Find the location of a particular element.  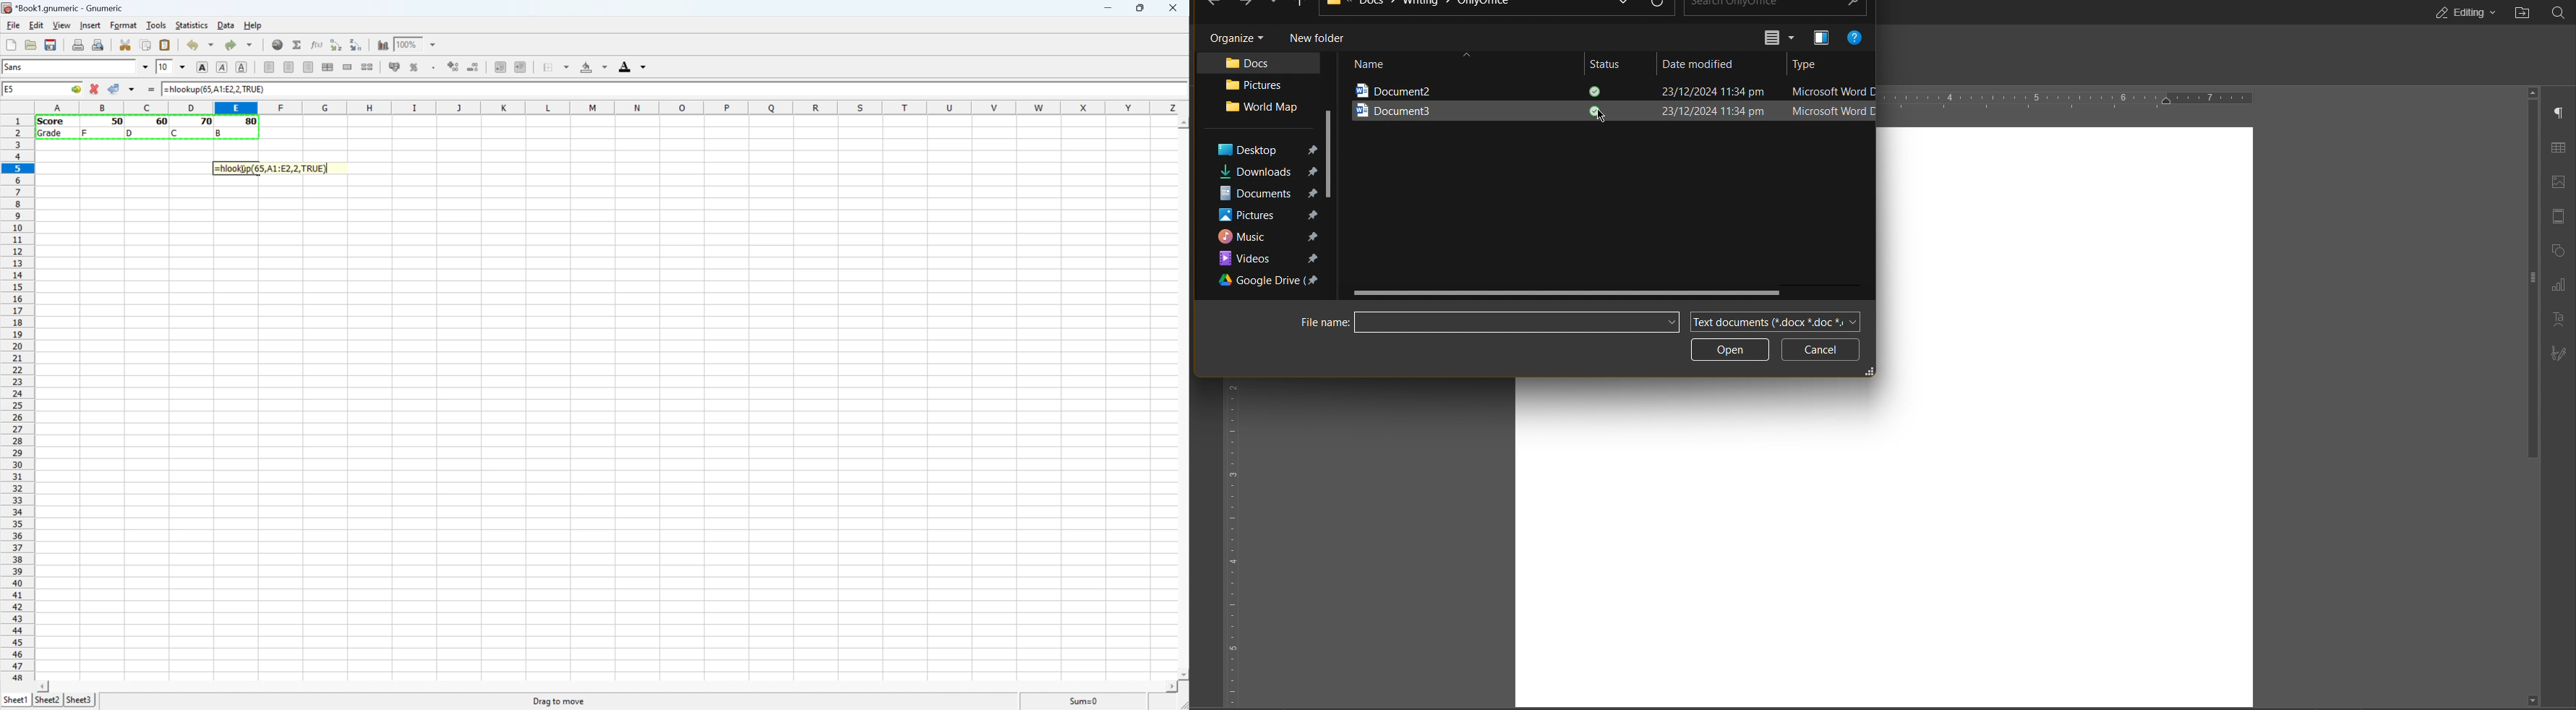

Sheet 2 is located at coordinates (48, 699).